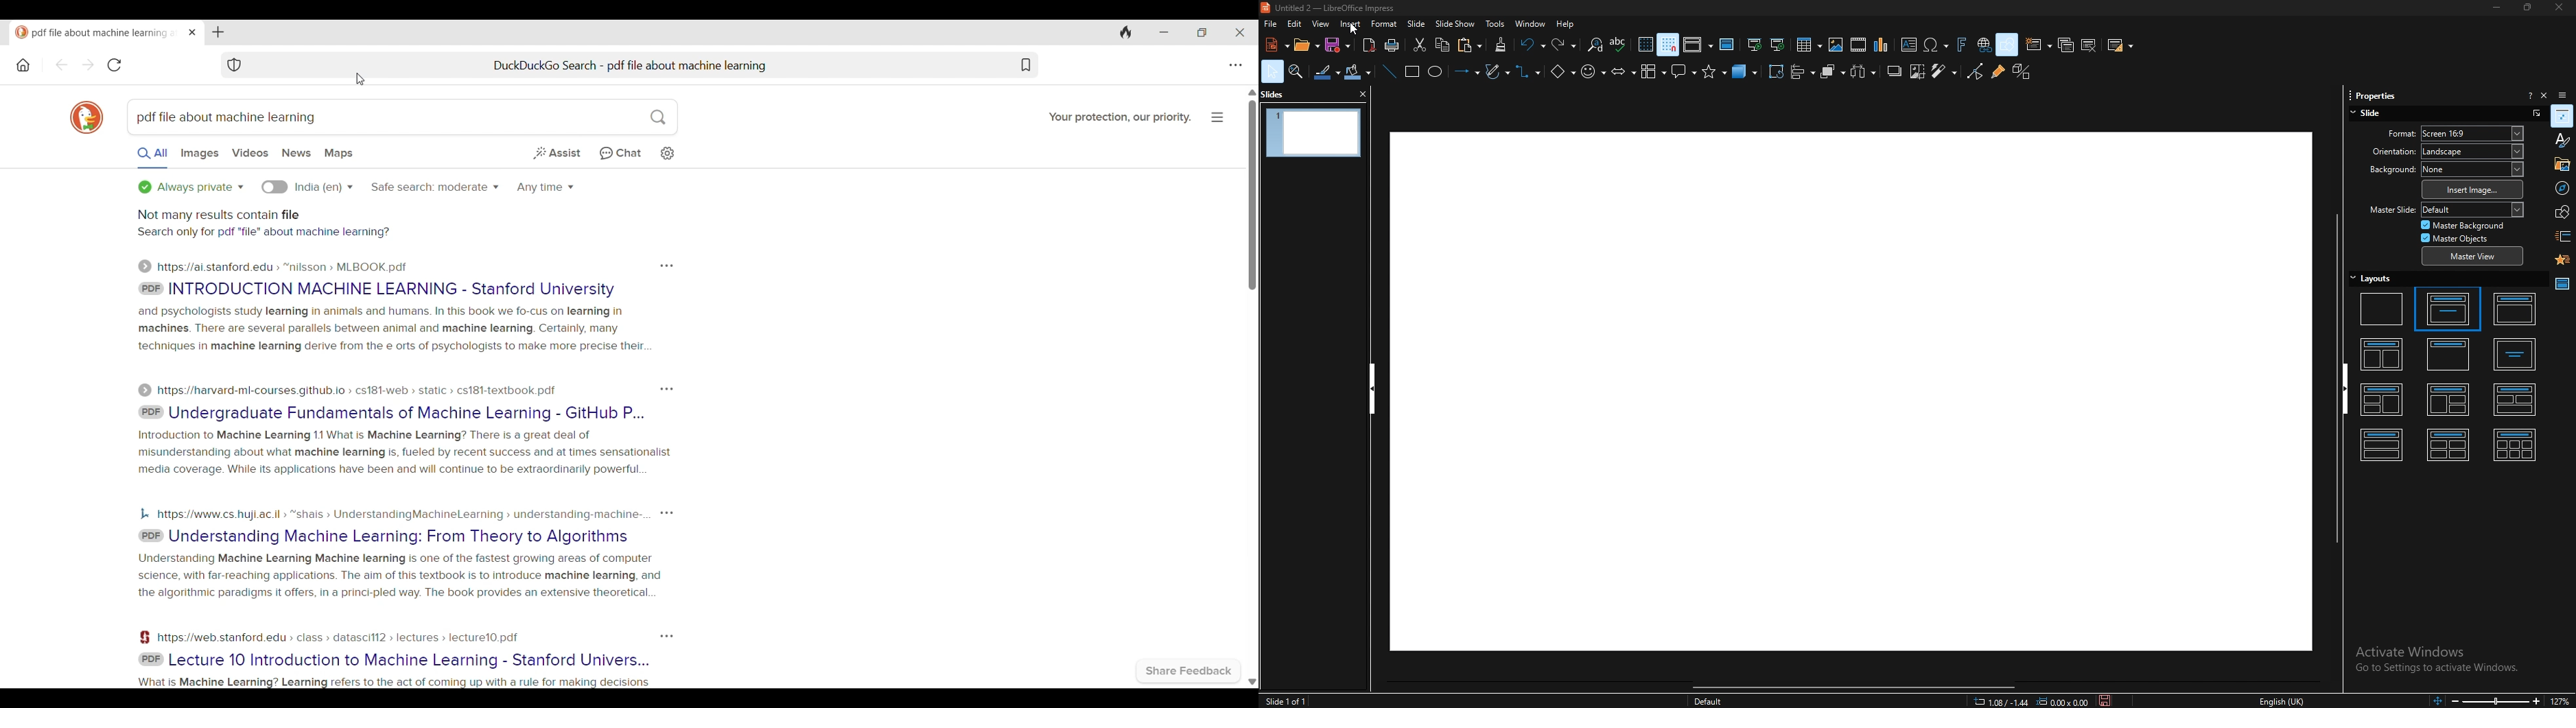 The width and height of the screenshot is (2576, 728). I want to click on window, so click(1530, 23).